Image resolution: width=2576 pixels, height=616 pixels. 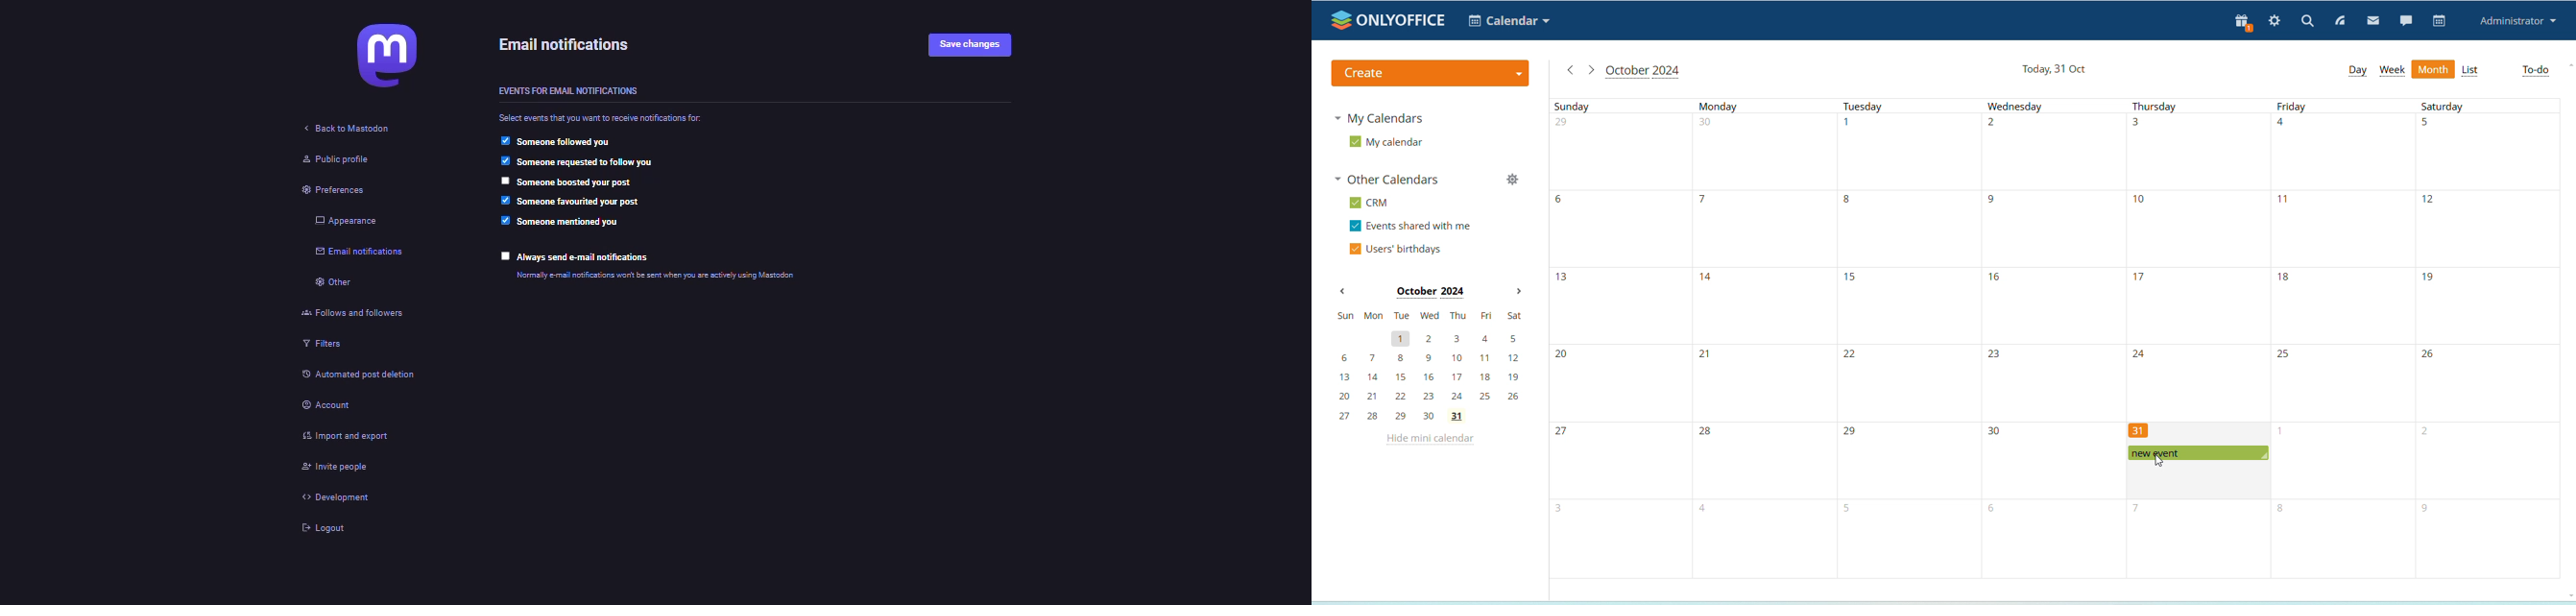 What do you see at coordinates (325, 530) in the screenshot?
I see `logout` at bounding box center [325, 530].